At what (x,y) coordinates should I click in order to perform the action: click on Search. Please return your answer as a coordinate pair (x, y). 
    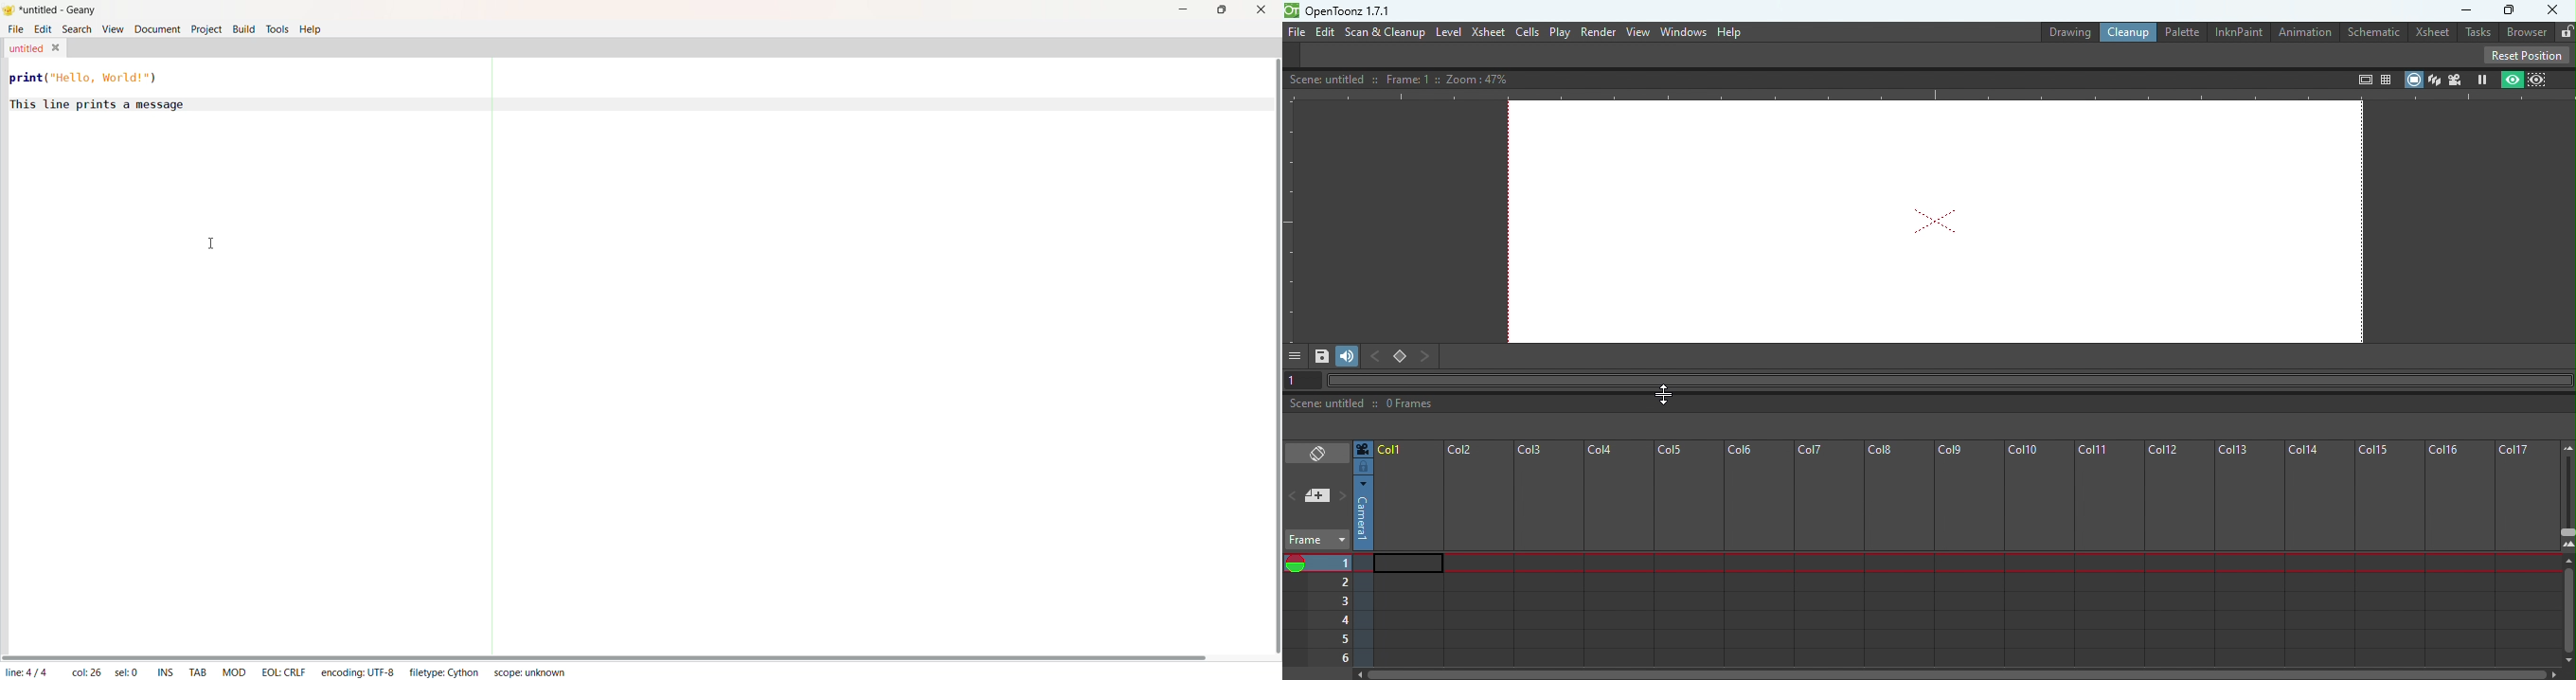
    Looking at the image, I should click on (75, 30).